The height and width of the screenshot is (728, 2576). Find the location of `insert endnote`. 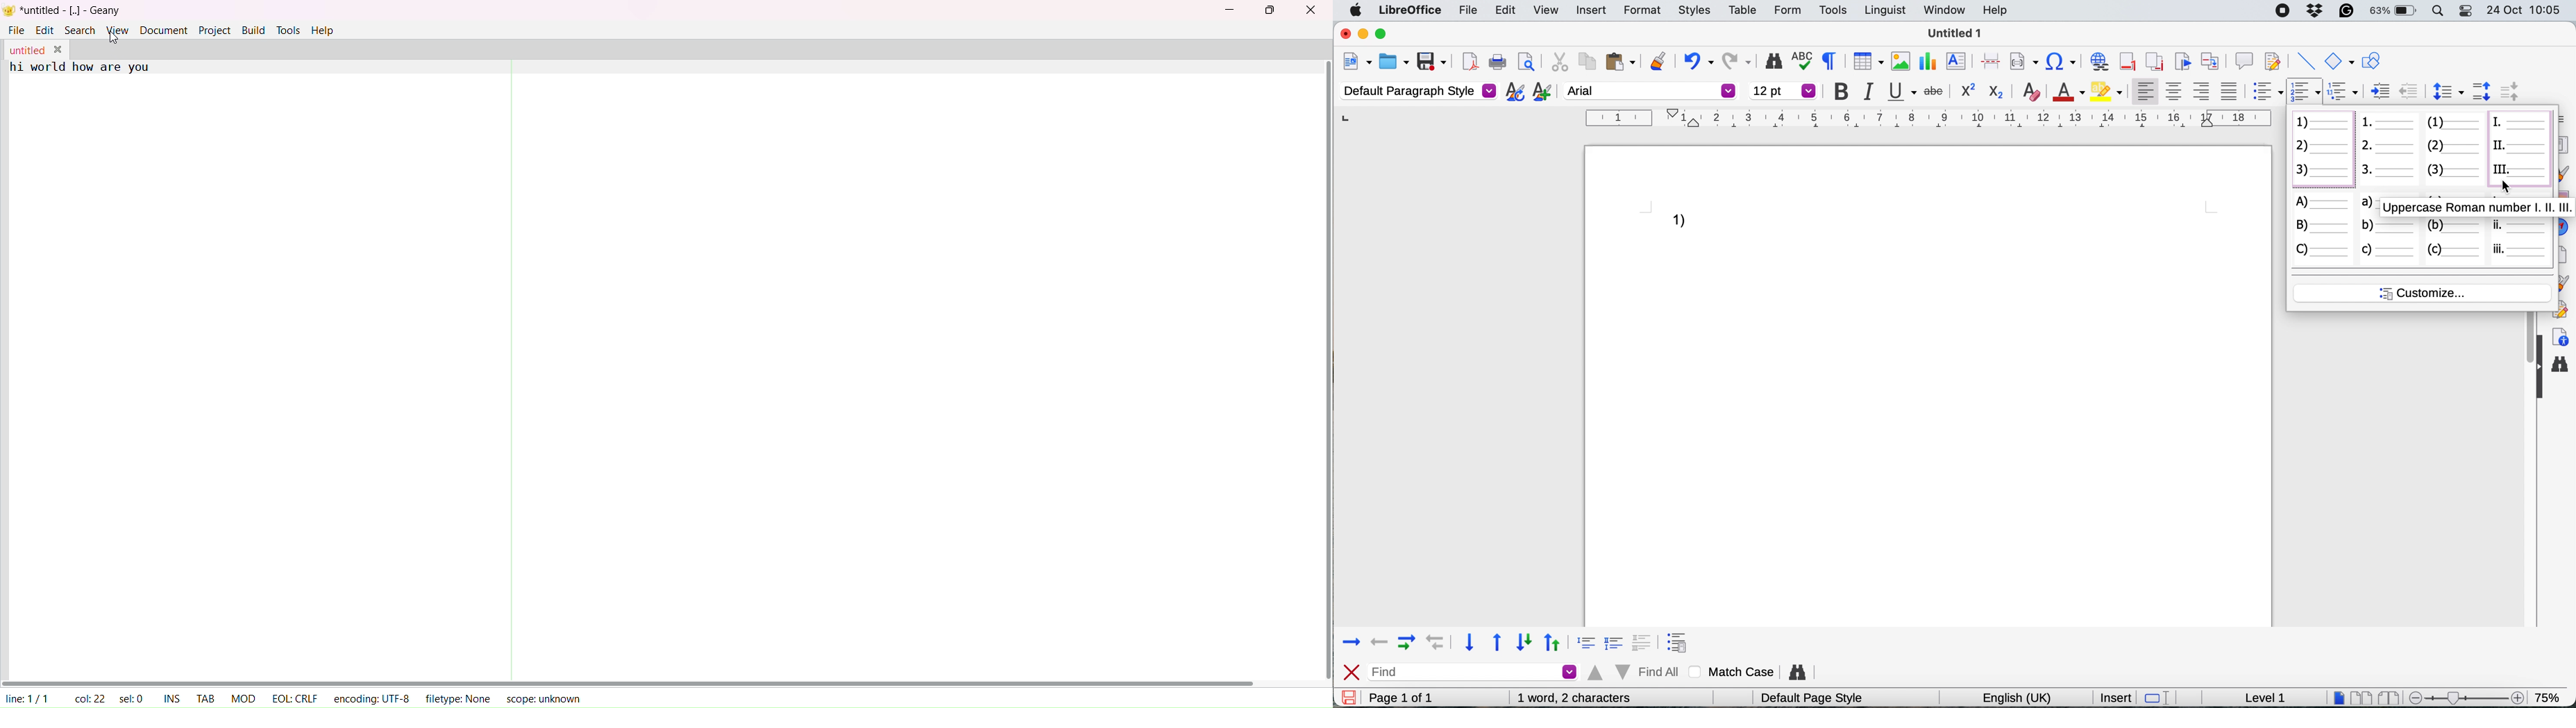

insert endnote is located at coordinates (2153, 61).